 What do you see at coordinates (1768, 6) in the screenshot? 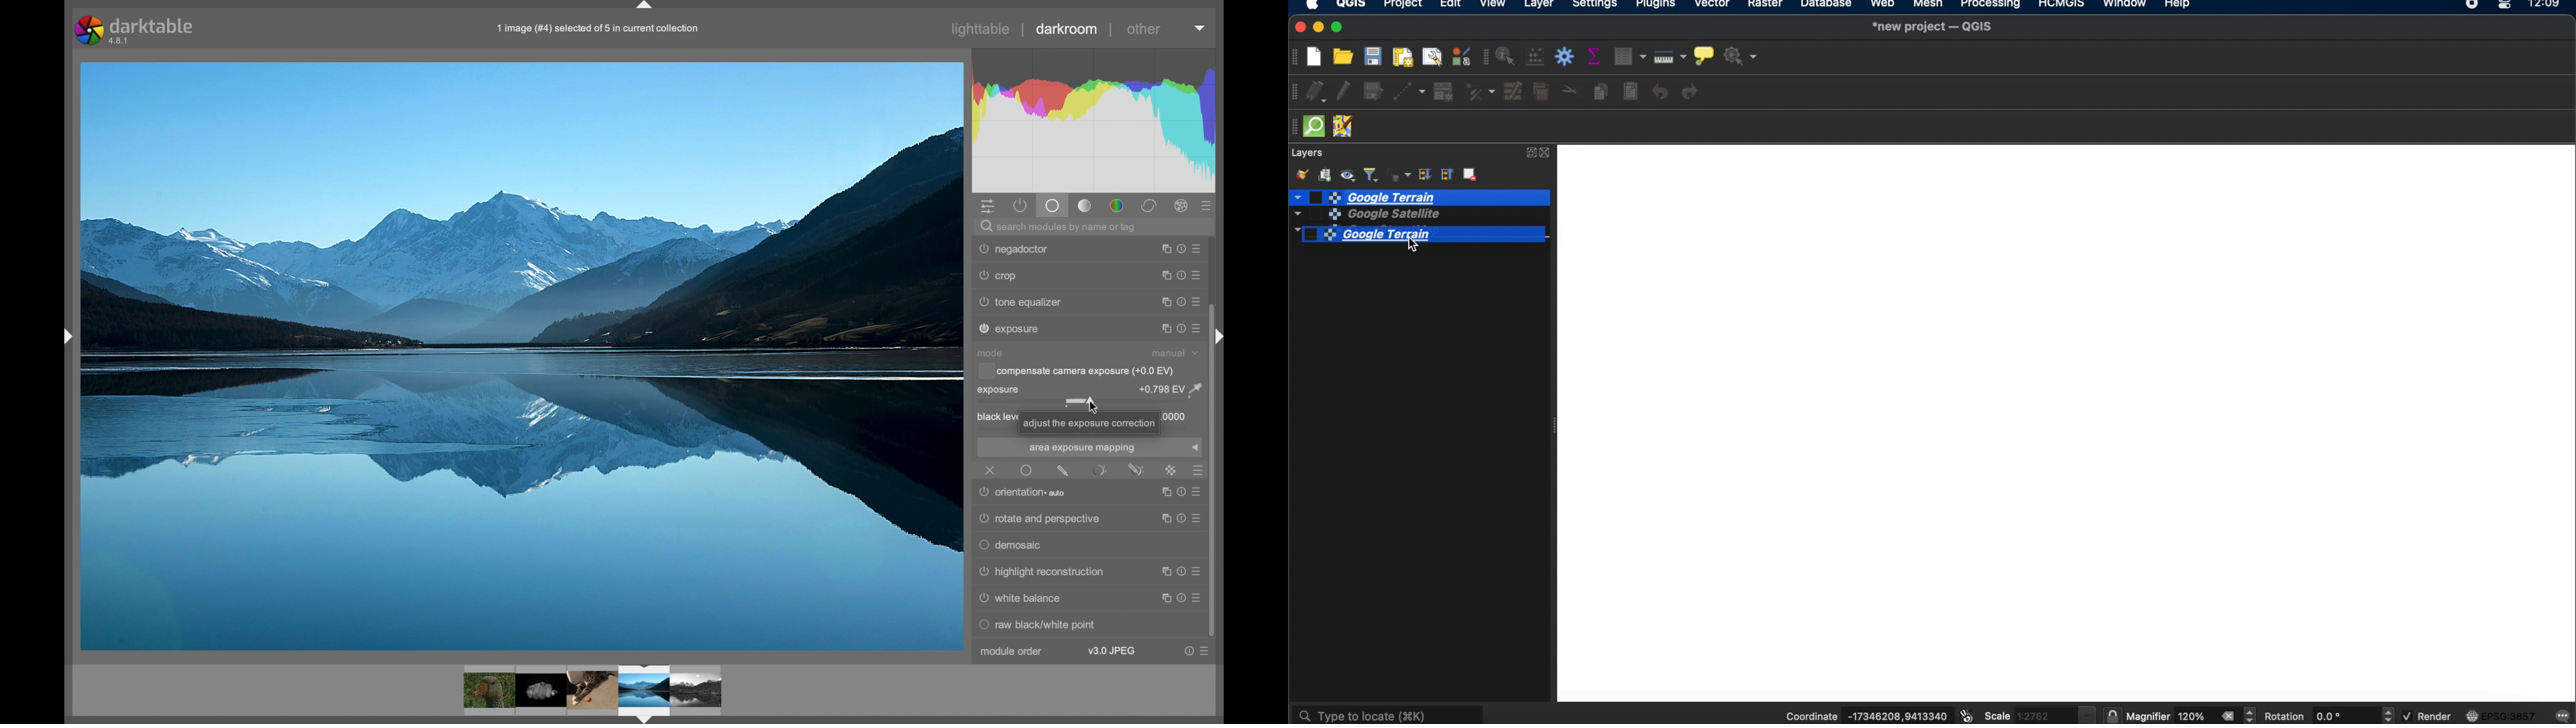
I see `raster` at bounding box center [1768, 6].